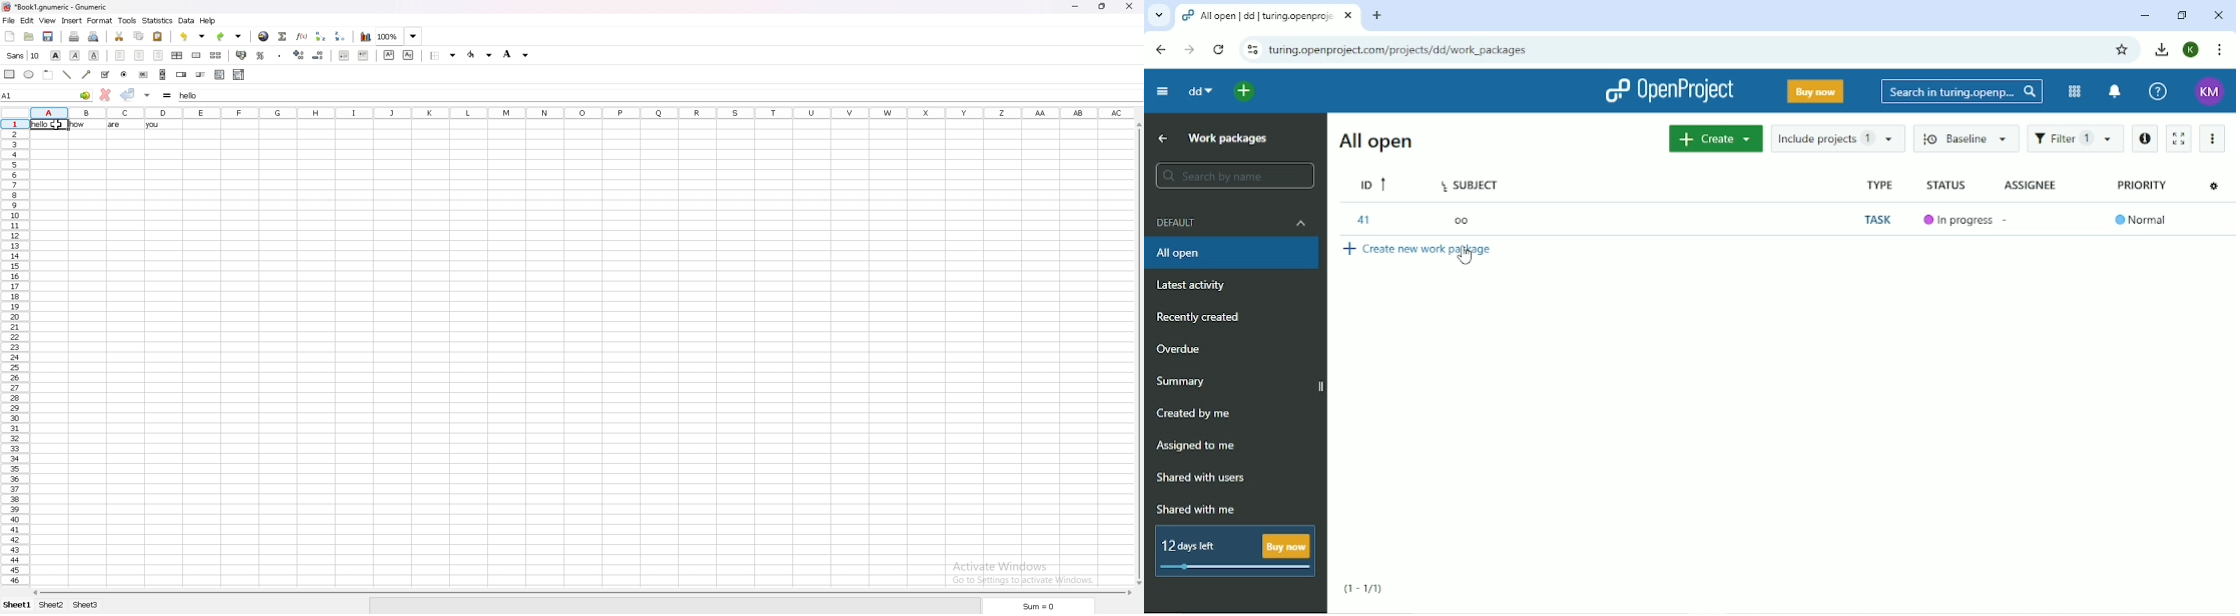  I want to click on view, so click(48, 21).